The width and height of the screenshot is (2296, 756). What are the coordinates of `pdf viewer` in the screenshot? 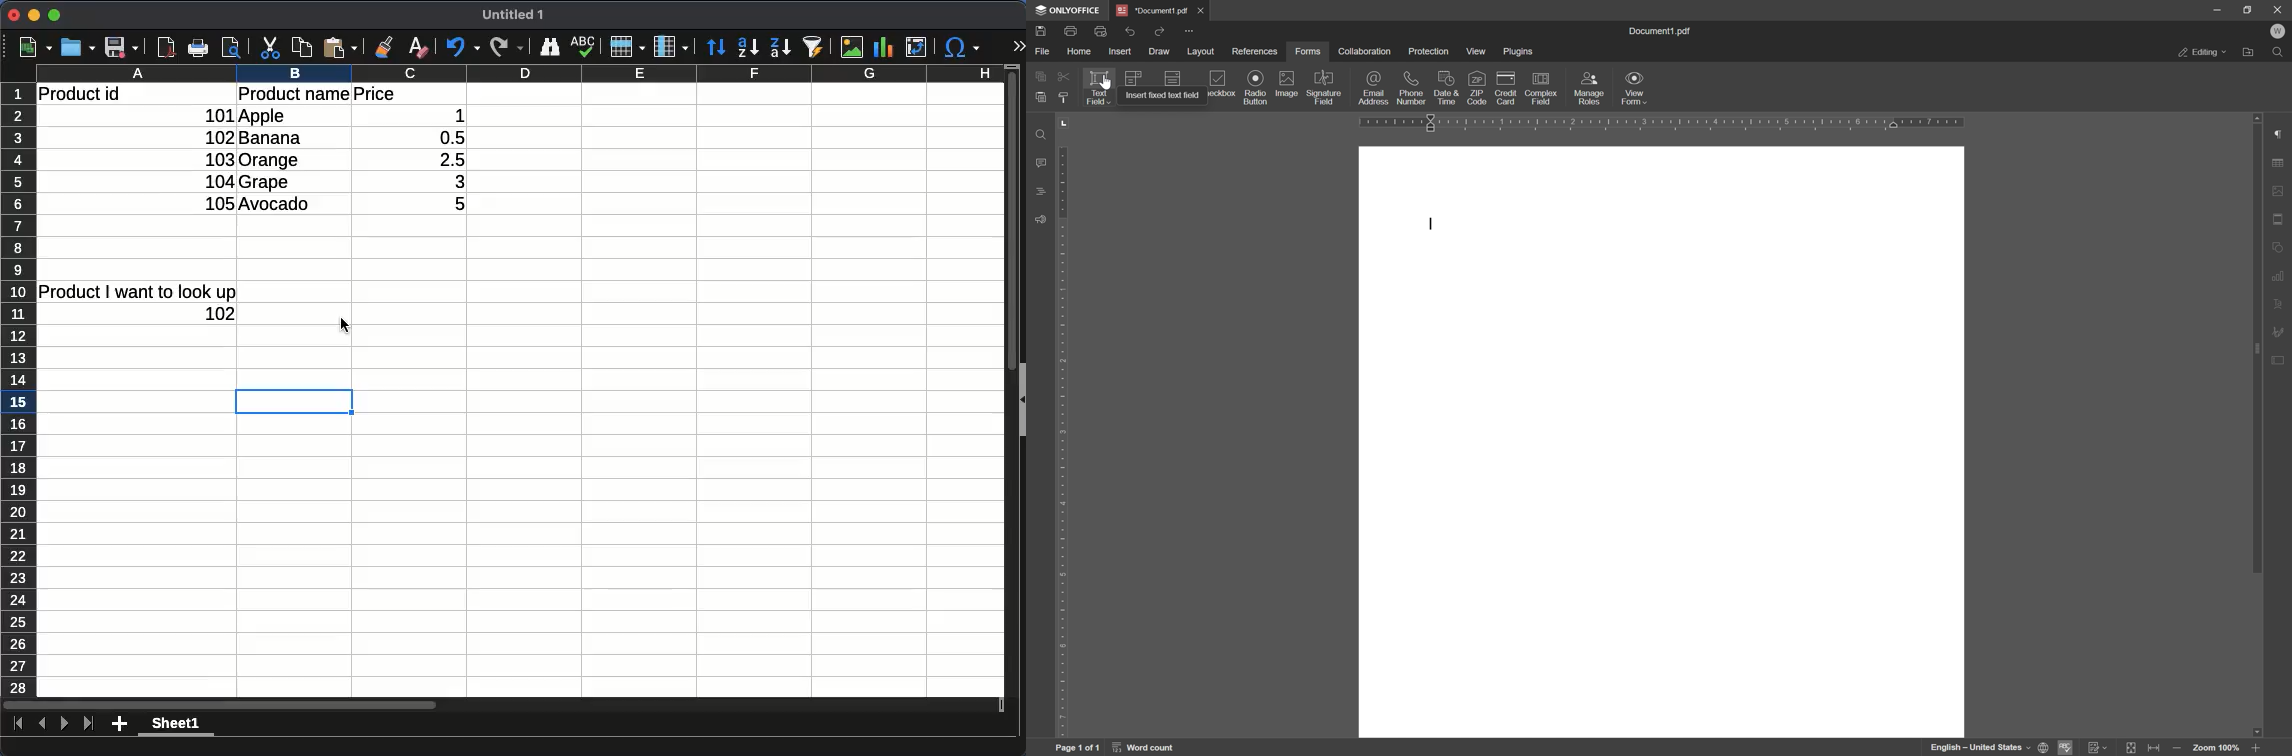 It's located at (166, 47).